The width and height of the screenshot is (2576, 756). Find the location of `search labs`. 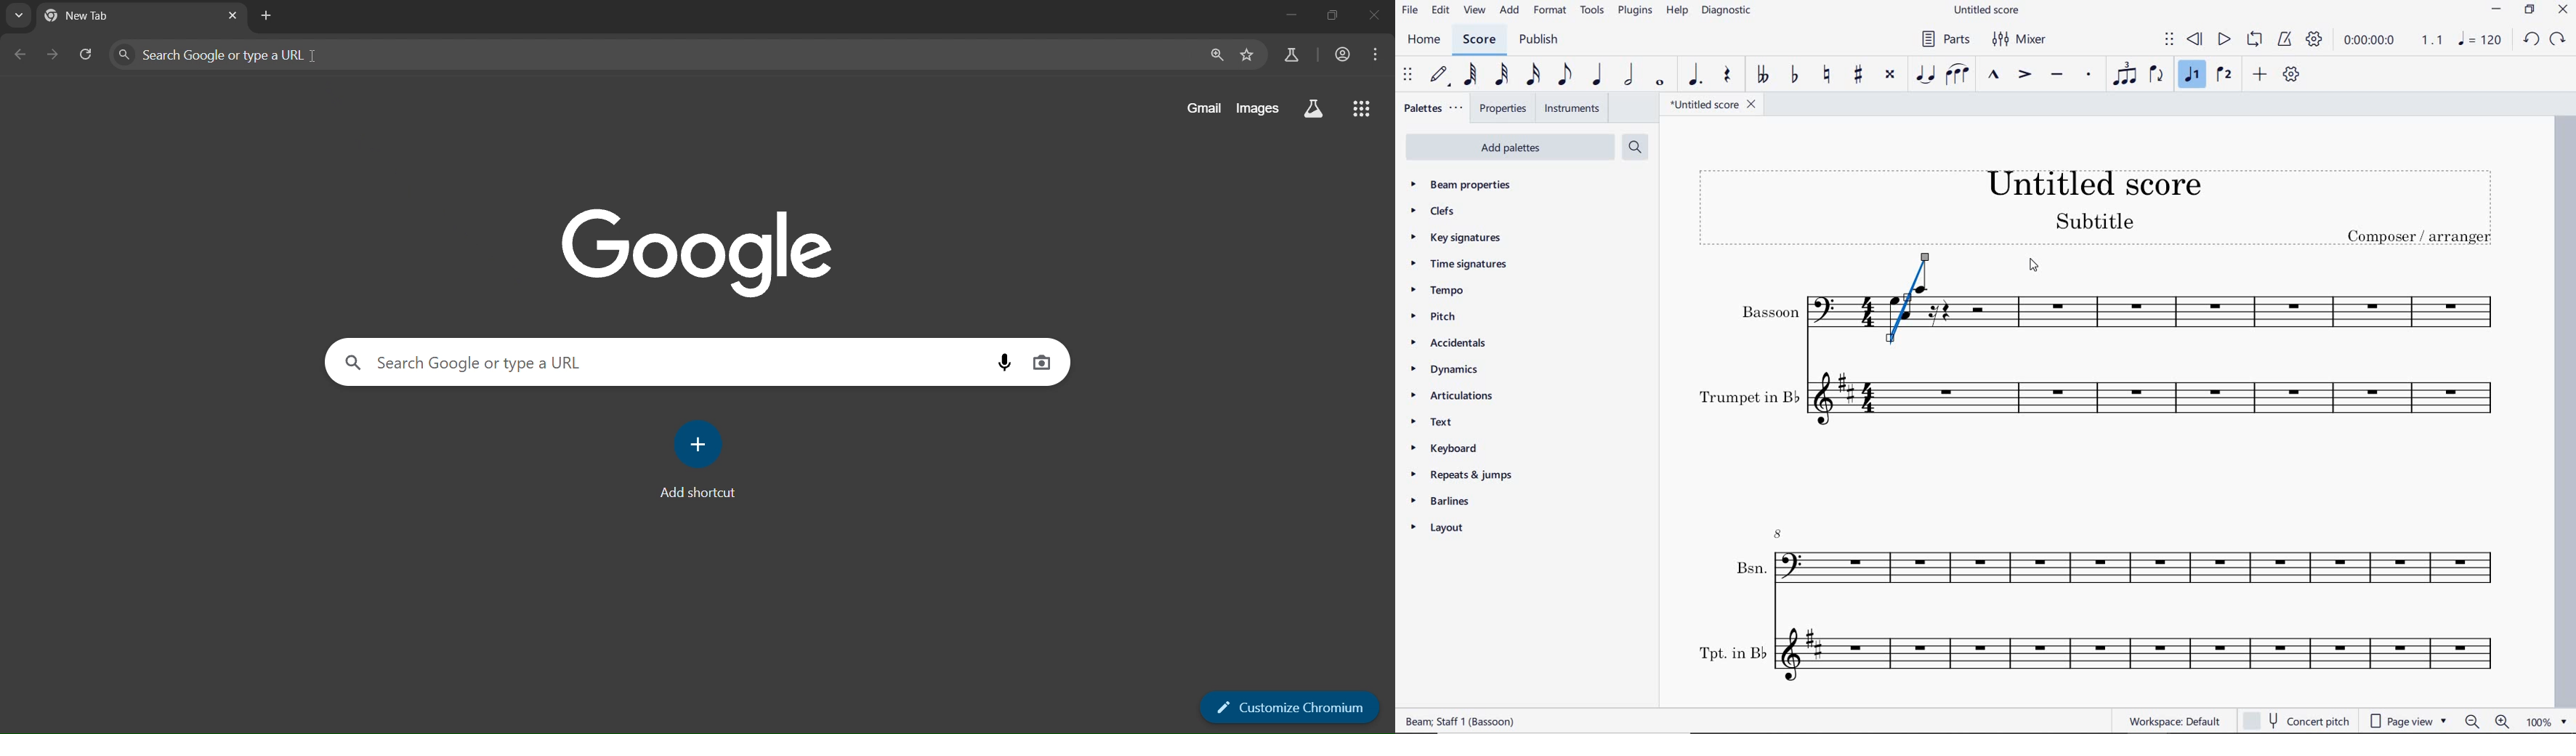

search labs is located at coordinates (1291, 54).